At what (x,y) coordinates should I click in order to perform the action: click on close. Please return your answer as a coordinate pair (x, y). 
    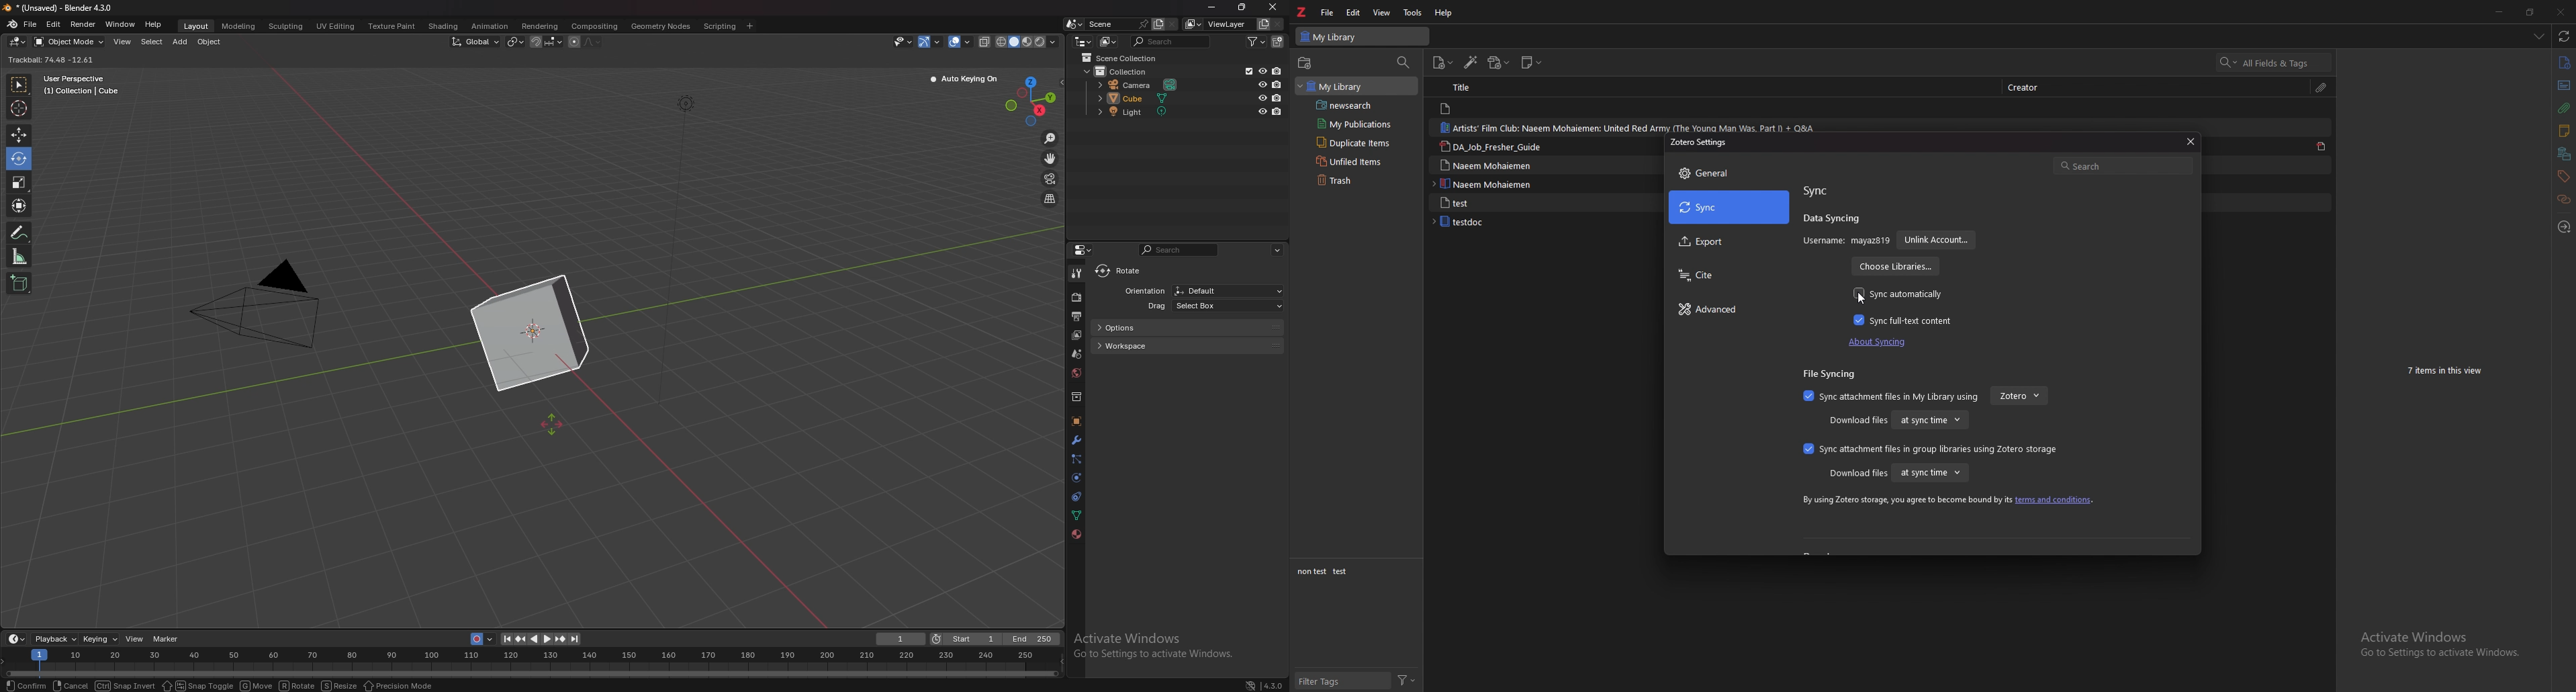
    Looking at the image, I should click on (1273, 7).